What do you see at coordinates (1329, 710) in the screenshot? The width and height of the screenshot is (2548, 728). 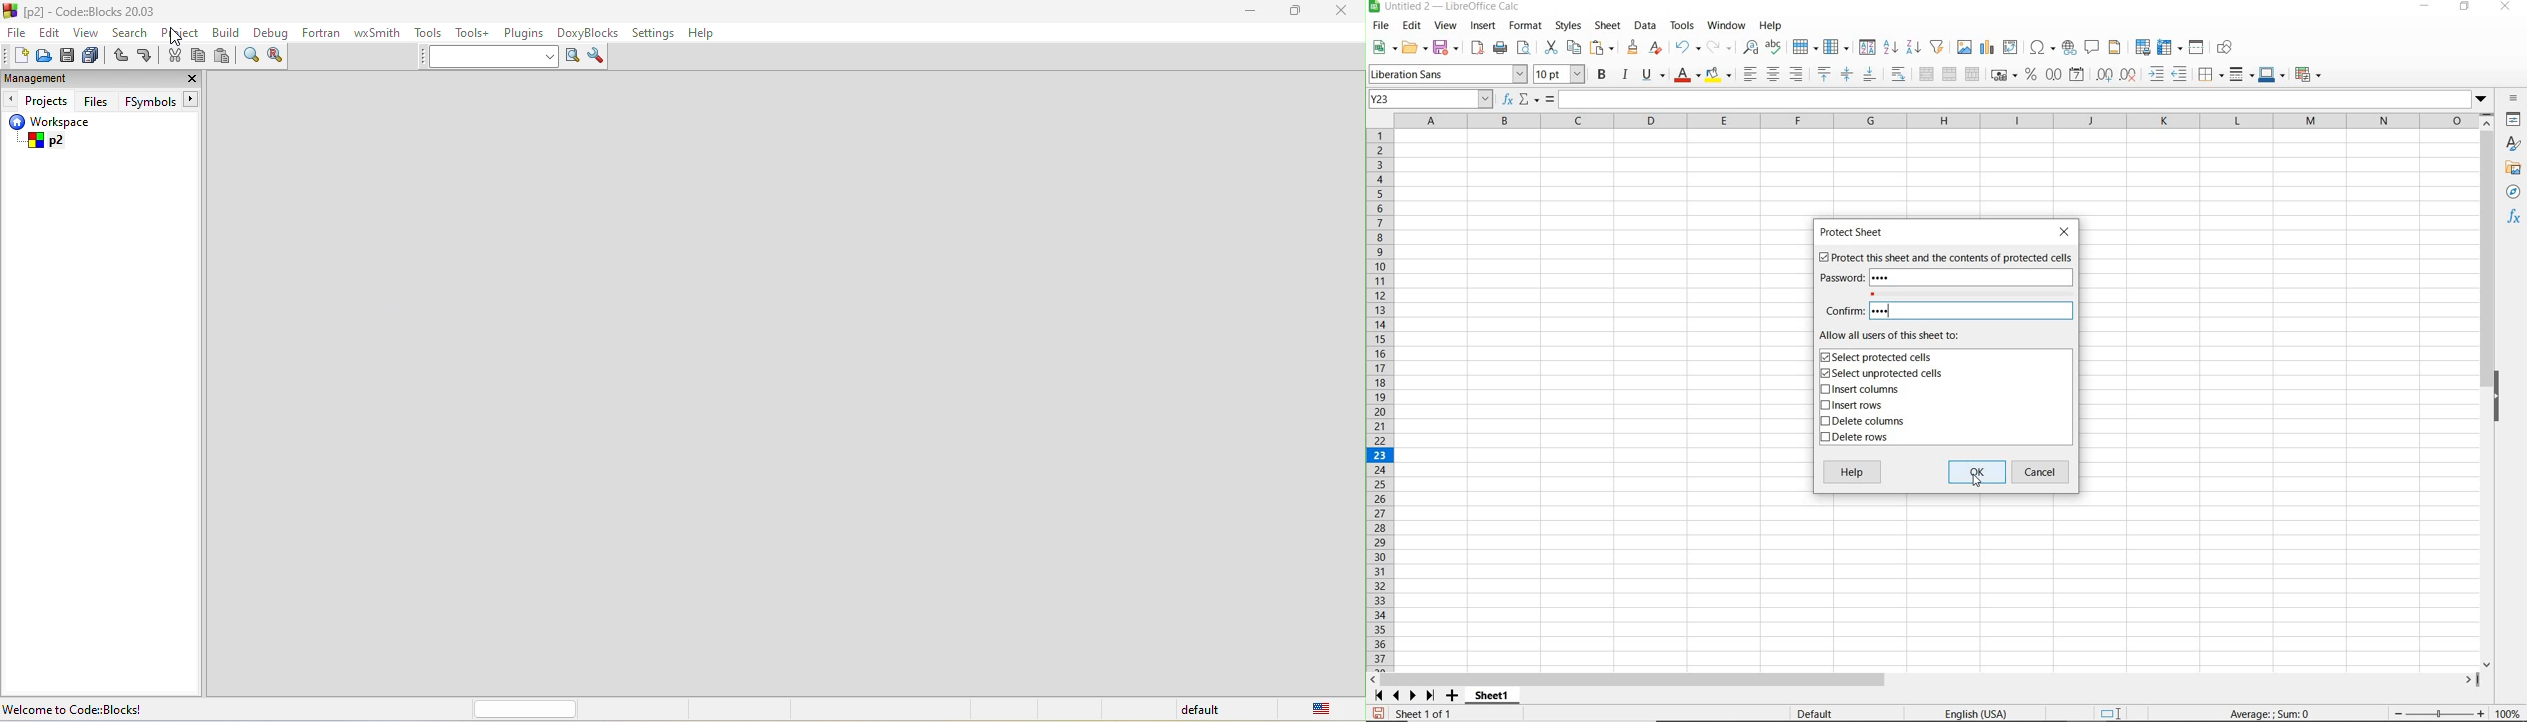 I see `united state` at bounding box center [1329, 710].